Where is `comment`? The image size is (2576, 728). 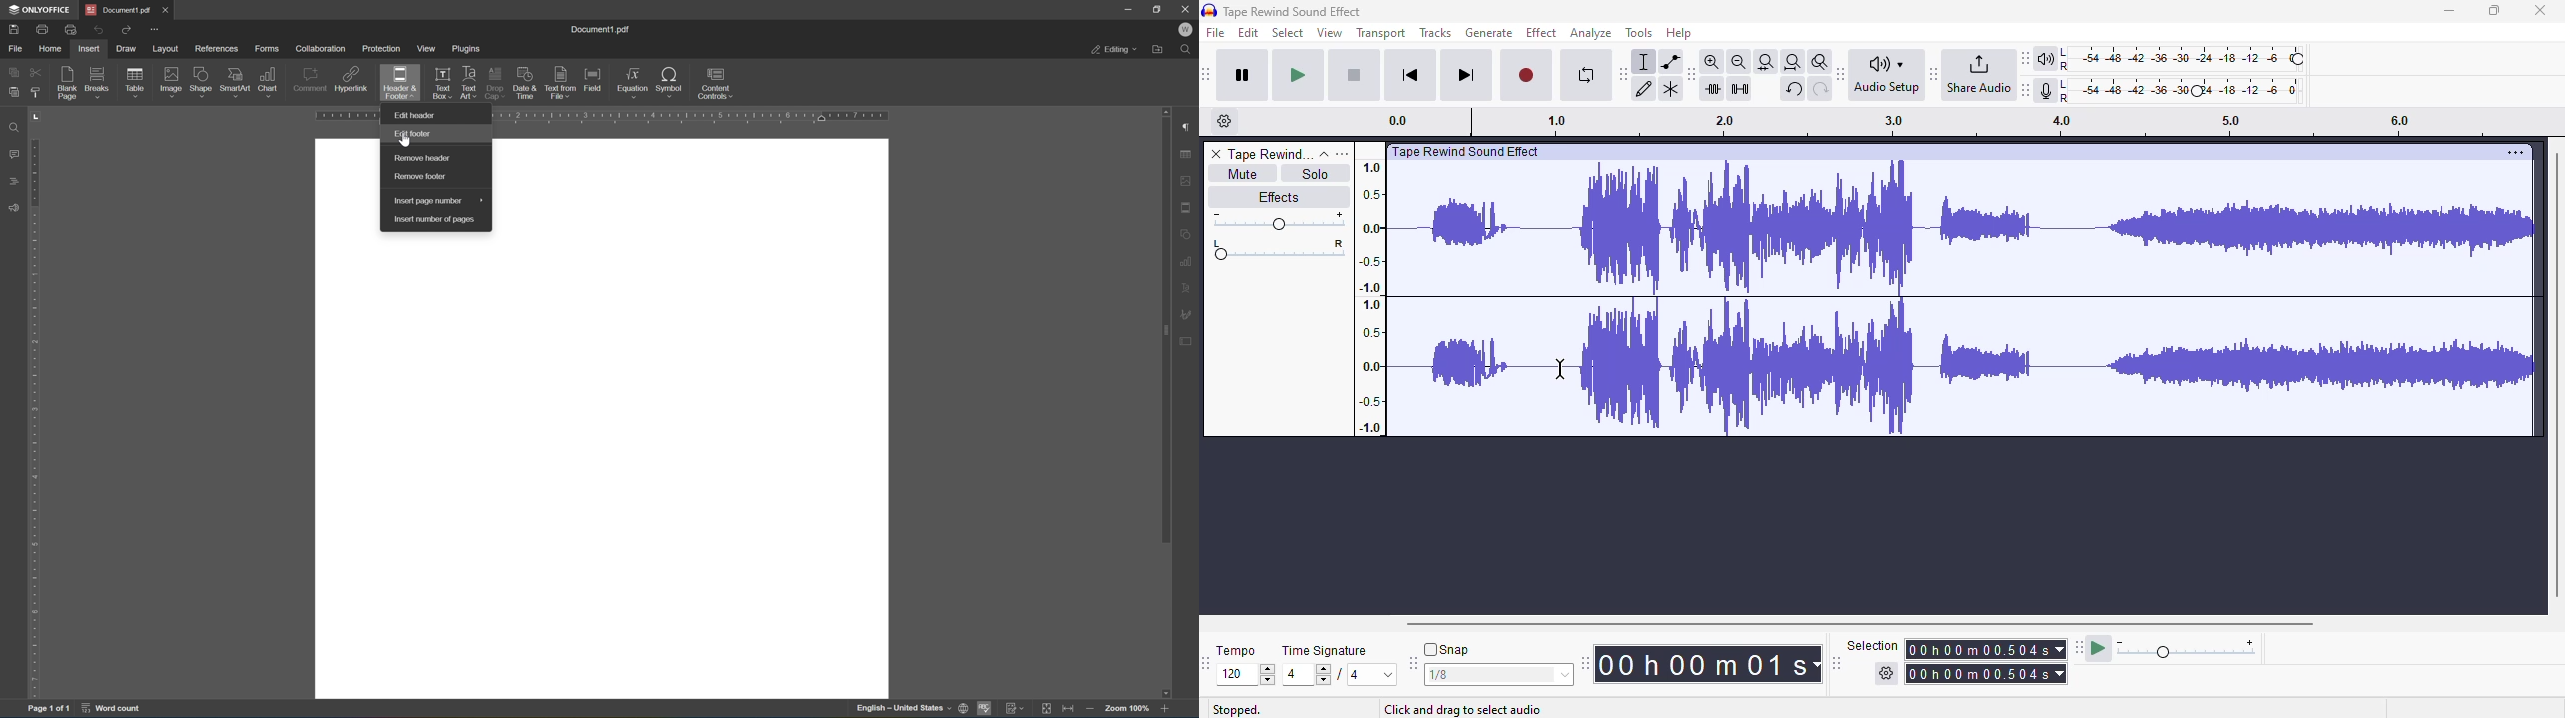
comment is located at coordinates (311, 80).